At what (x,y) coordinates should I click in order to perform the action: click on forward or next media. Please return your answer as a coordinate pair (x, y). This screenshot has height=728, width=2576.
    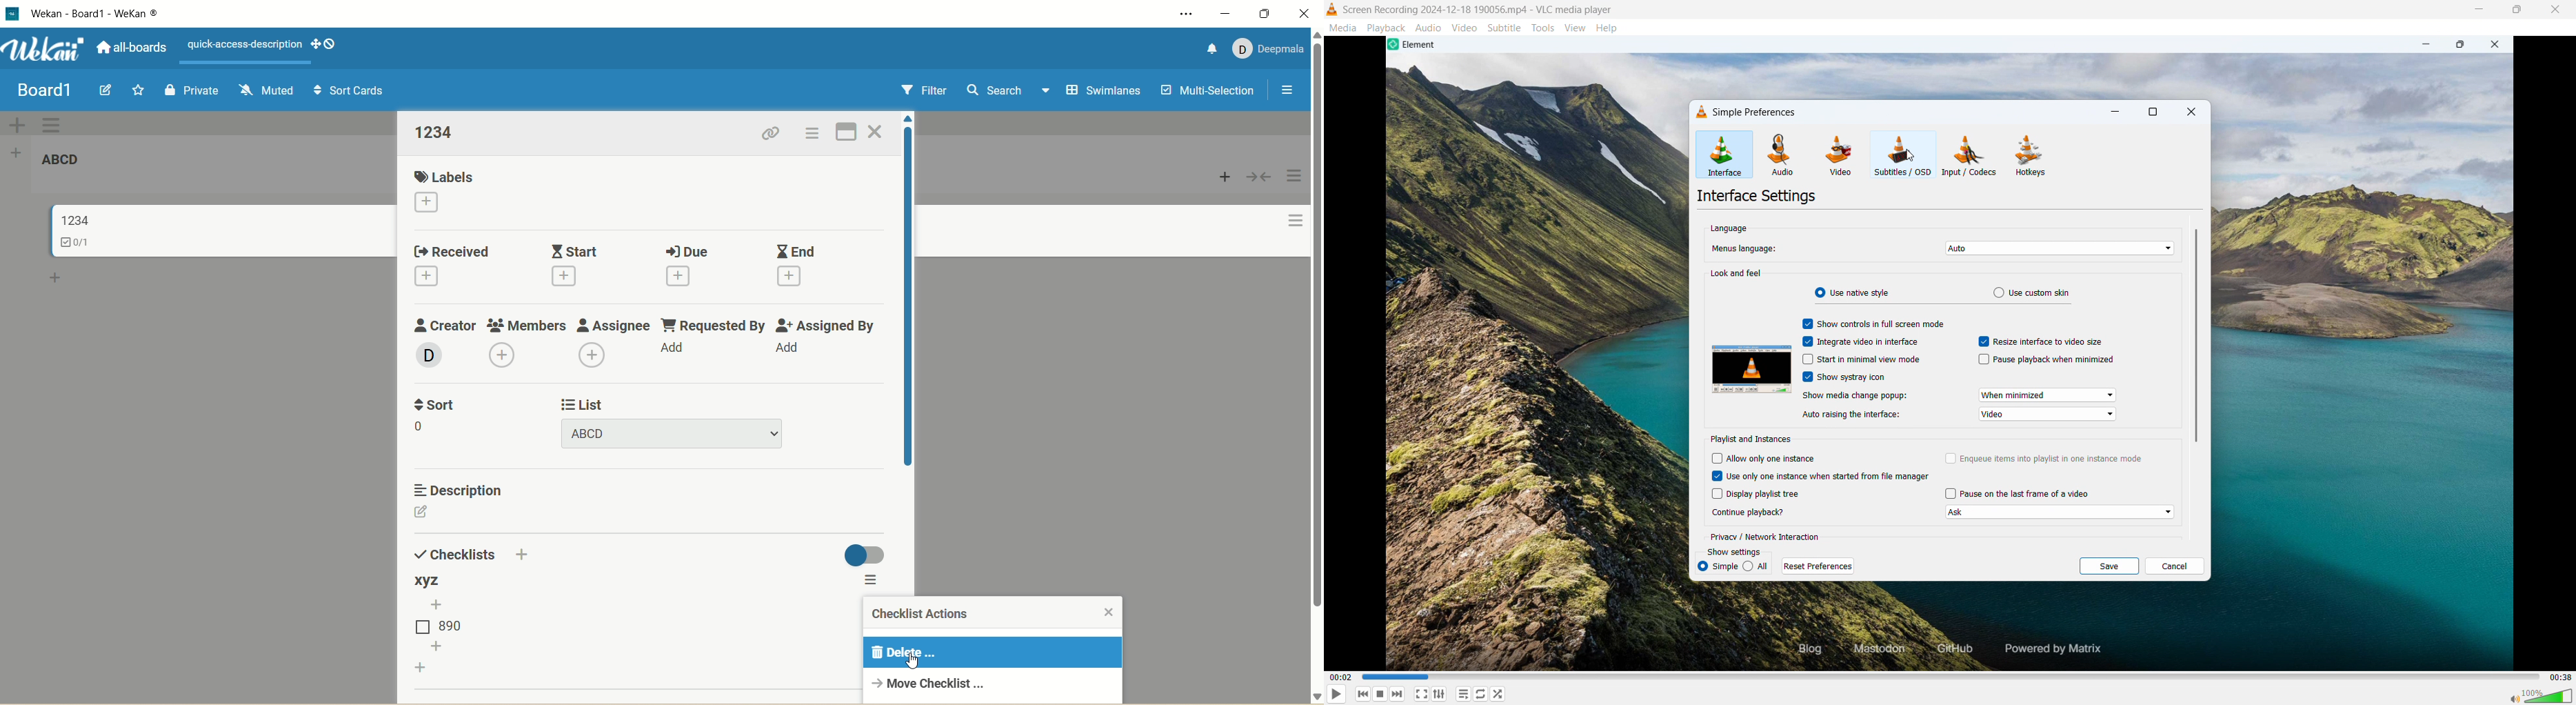
    Looking at the image, I should click on (1397, 694).